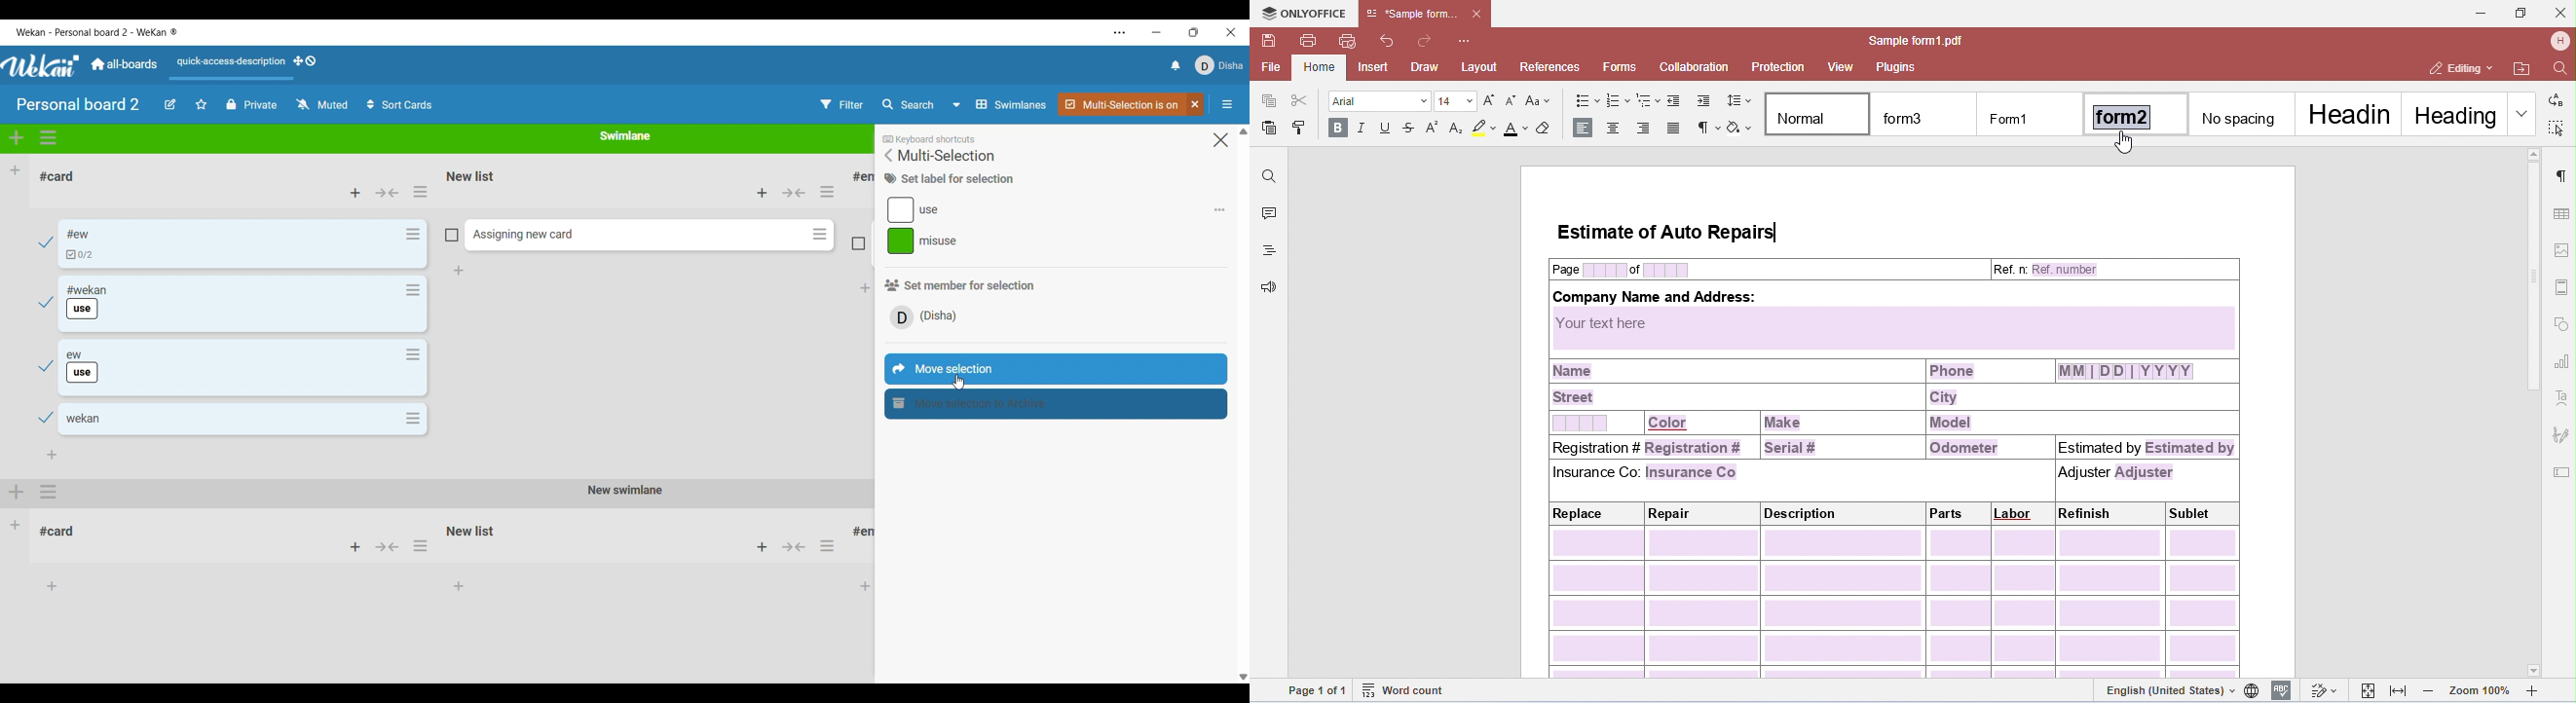  I want to click on Minimize, so click(1157, 32).